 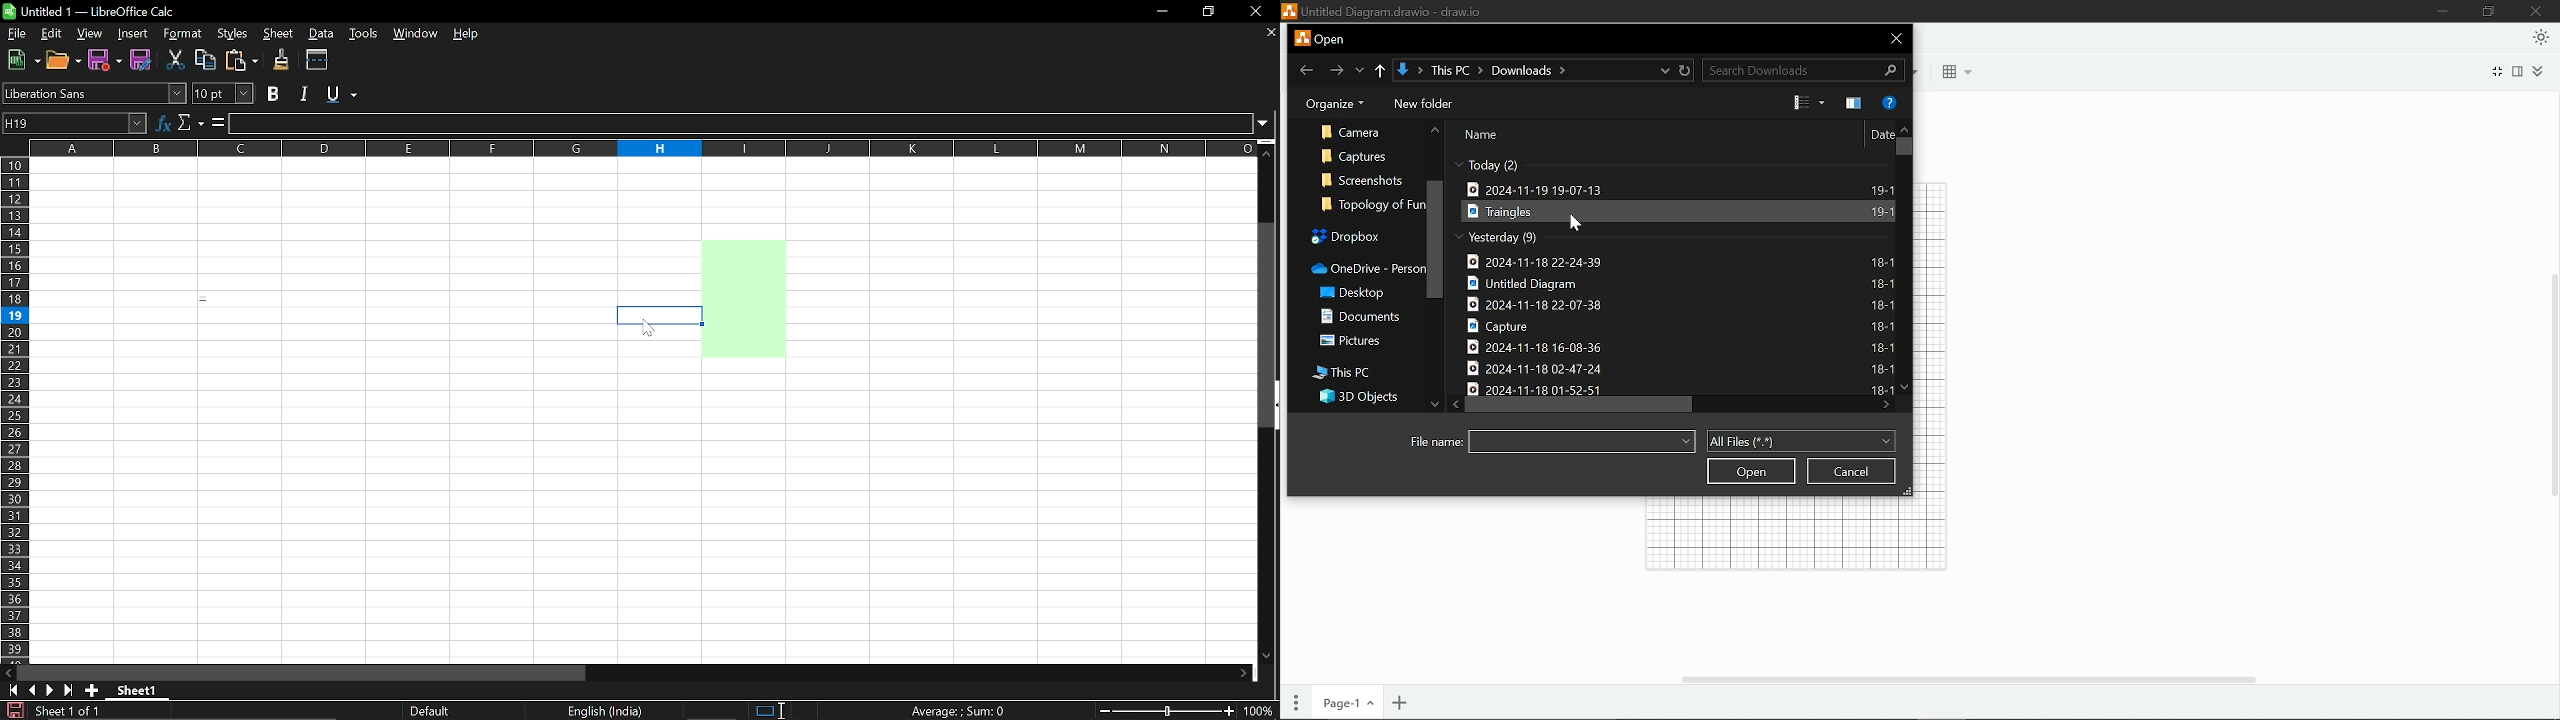 I want to click on Vertical scrollbar for files, so click(x=1904, y=147).